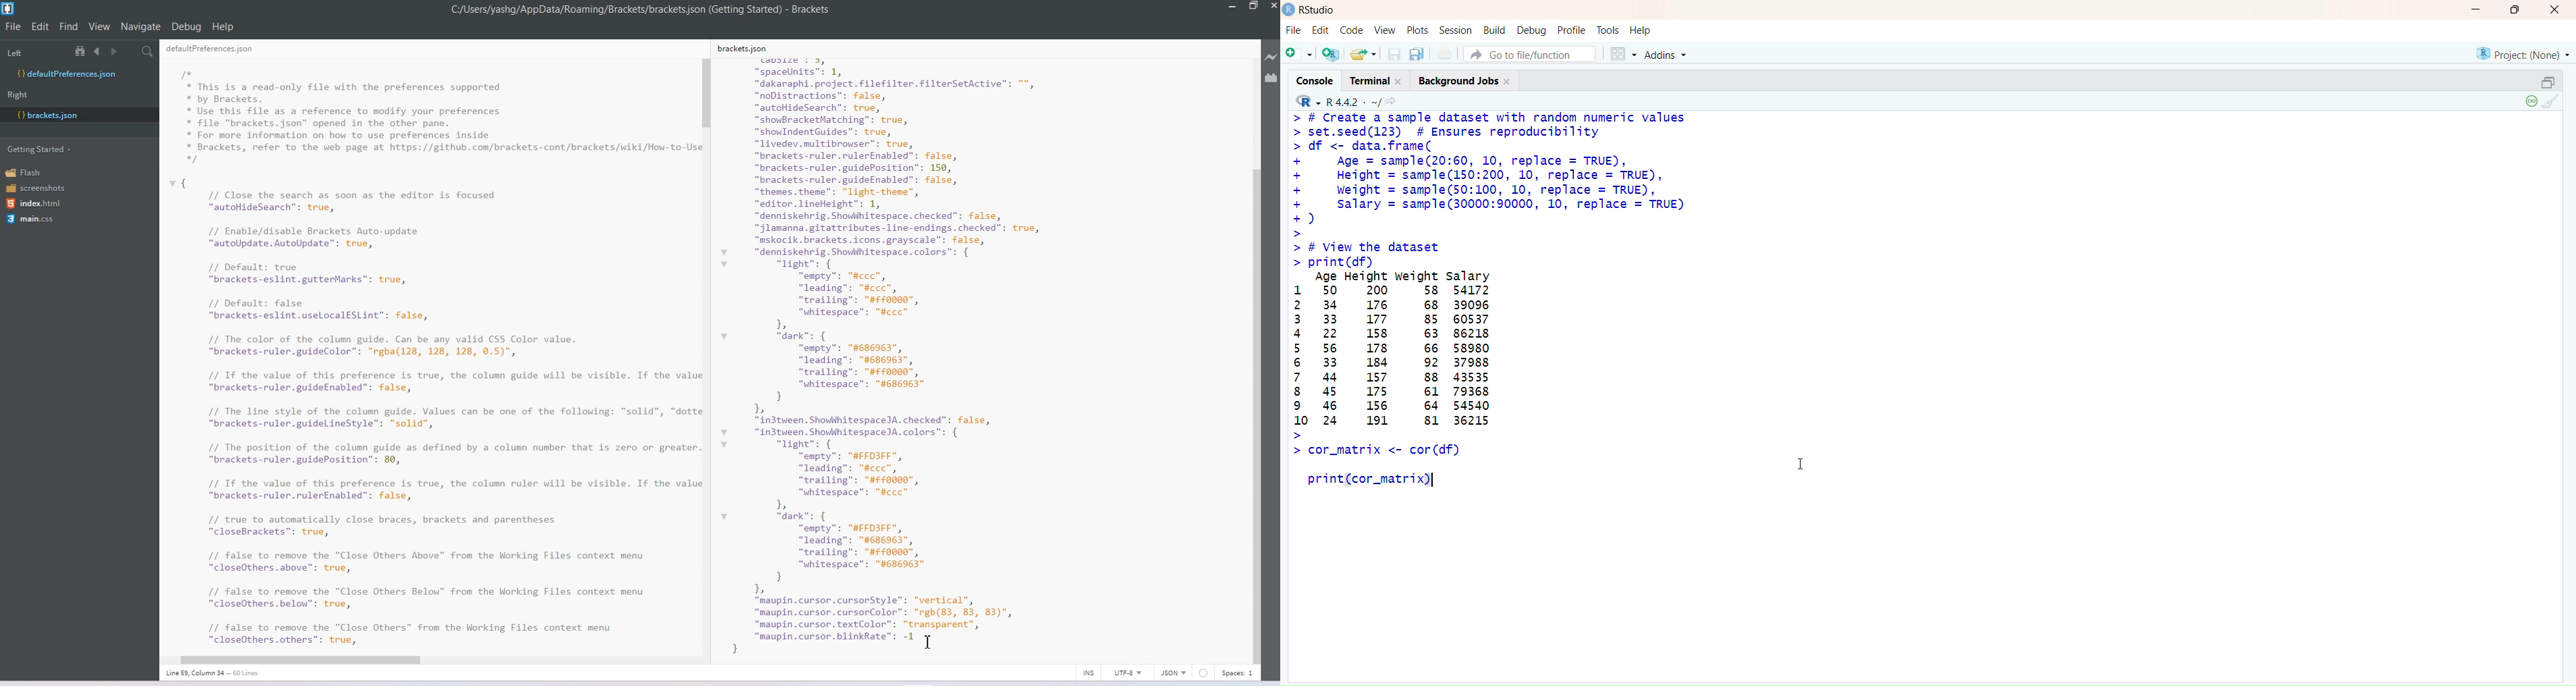 This screenshot has width=2576, height=700. I want to click on Extension Manager, so click(1272, 80).